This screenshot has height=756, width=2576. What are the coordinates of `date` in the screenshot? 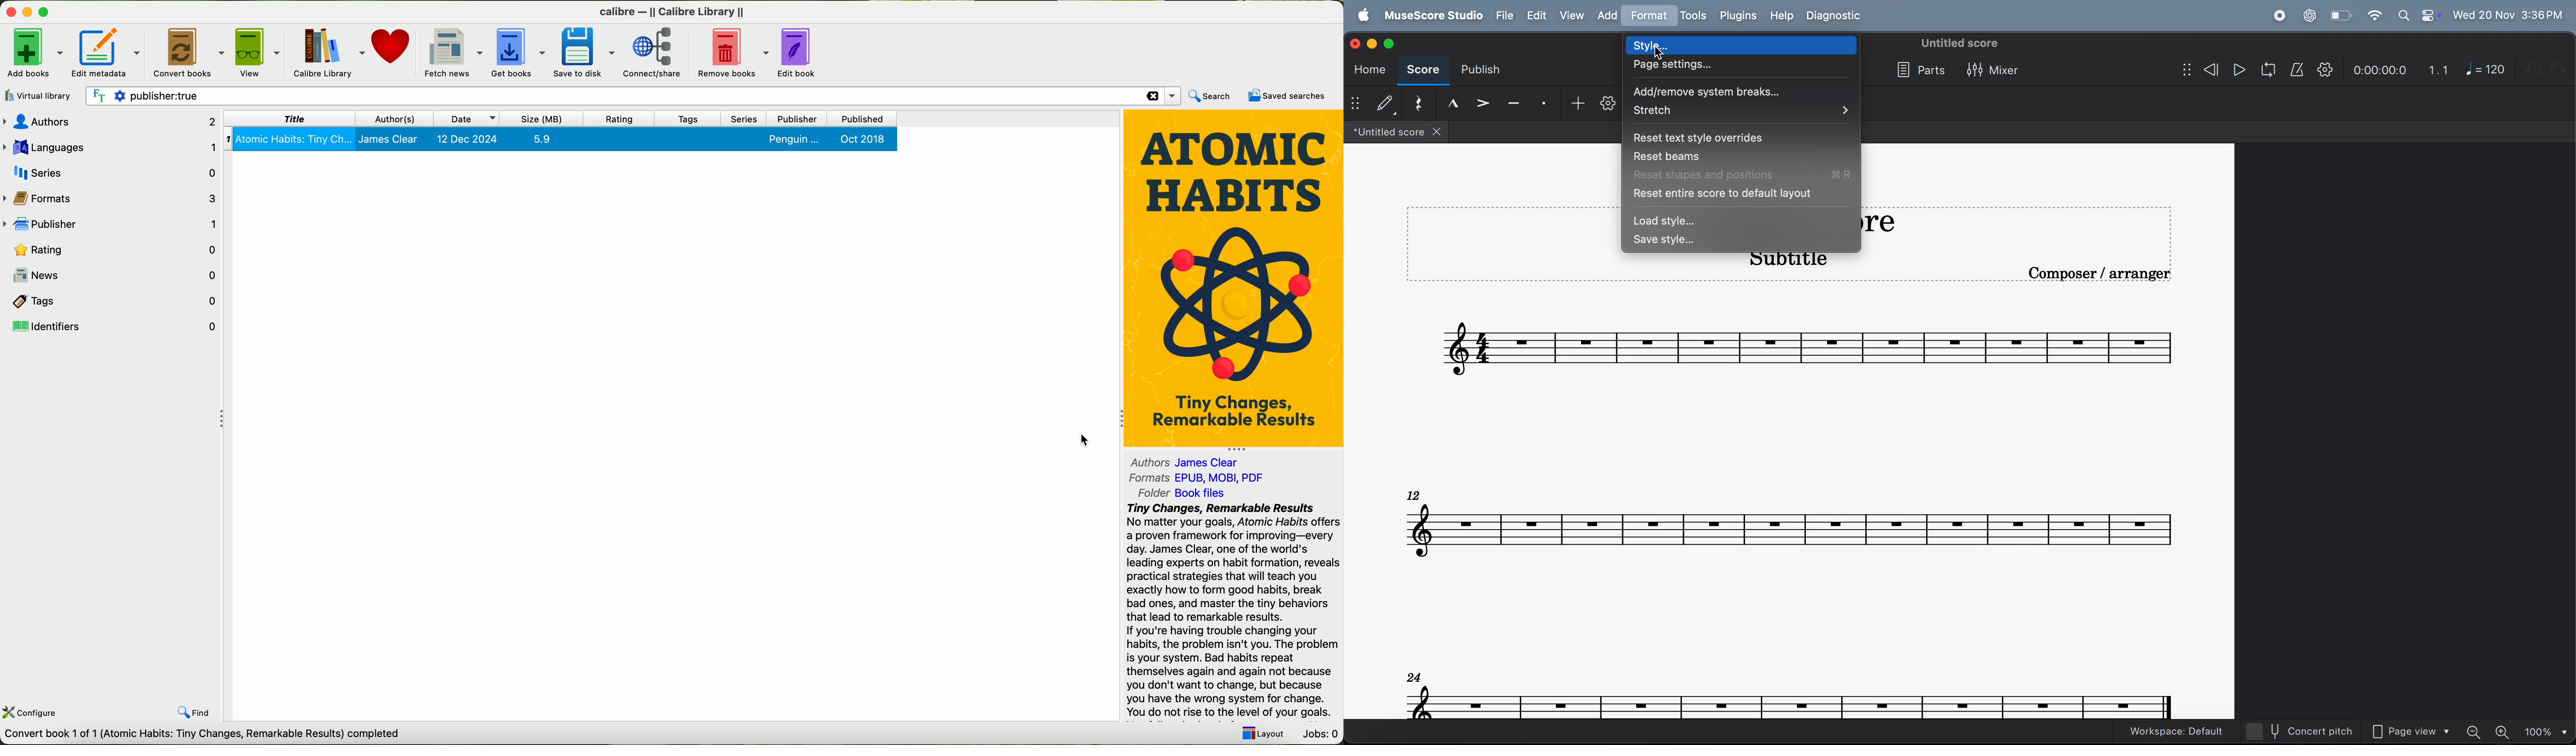 It's located at (467, 119).